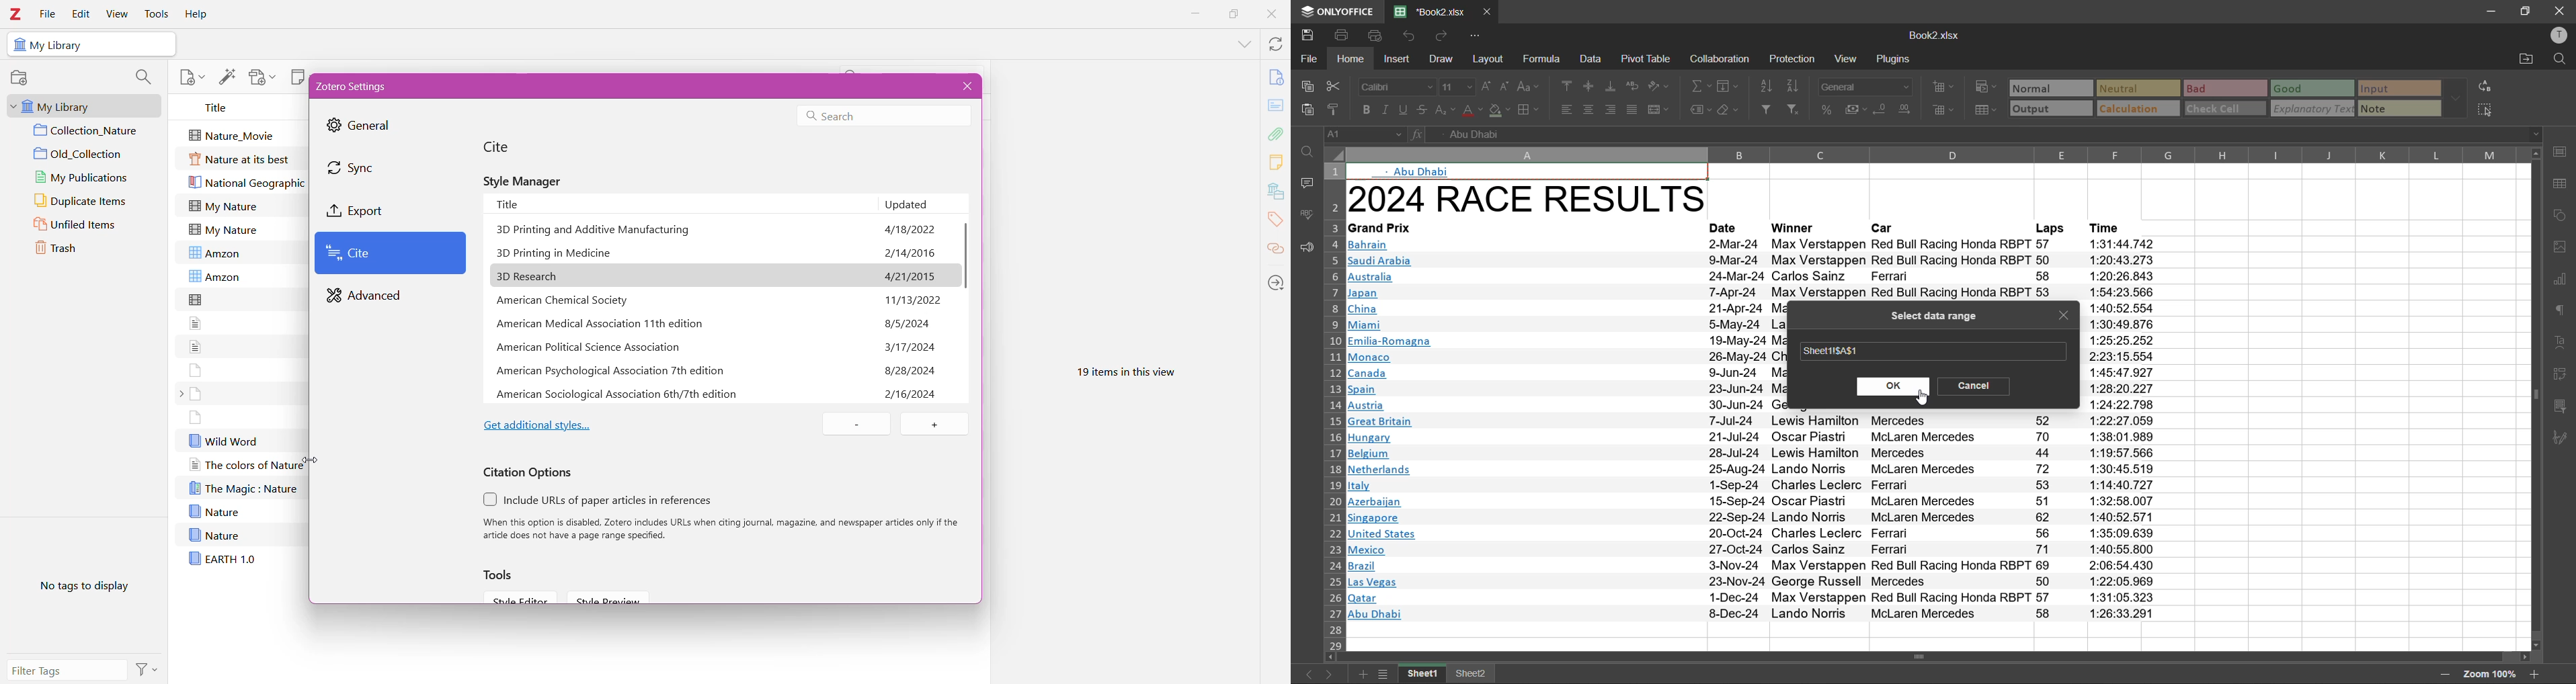 This screenshot has width=2576, height=700. I want to click on align  right, so click(1611, 113).